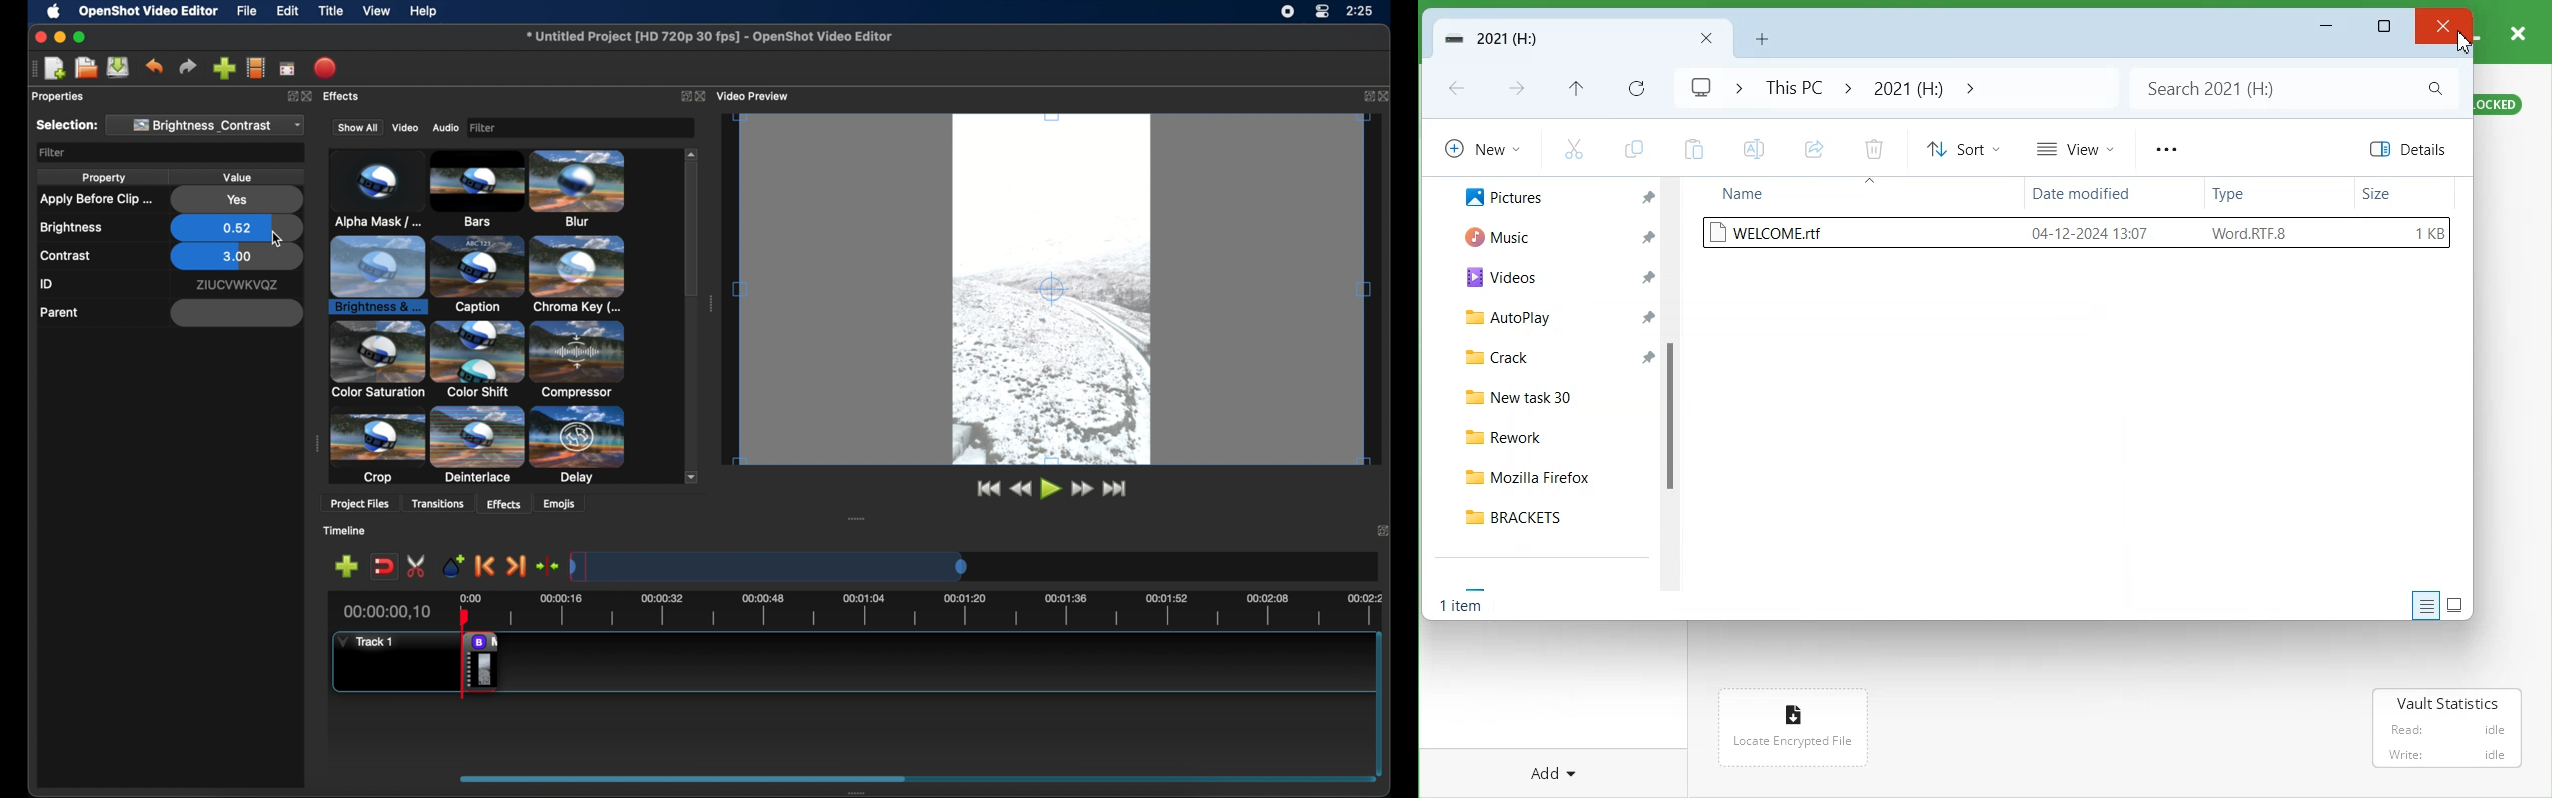 The width and height of the screenshot is (2576, 812). I want to click on bars, so click(369, 190).